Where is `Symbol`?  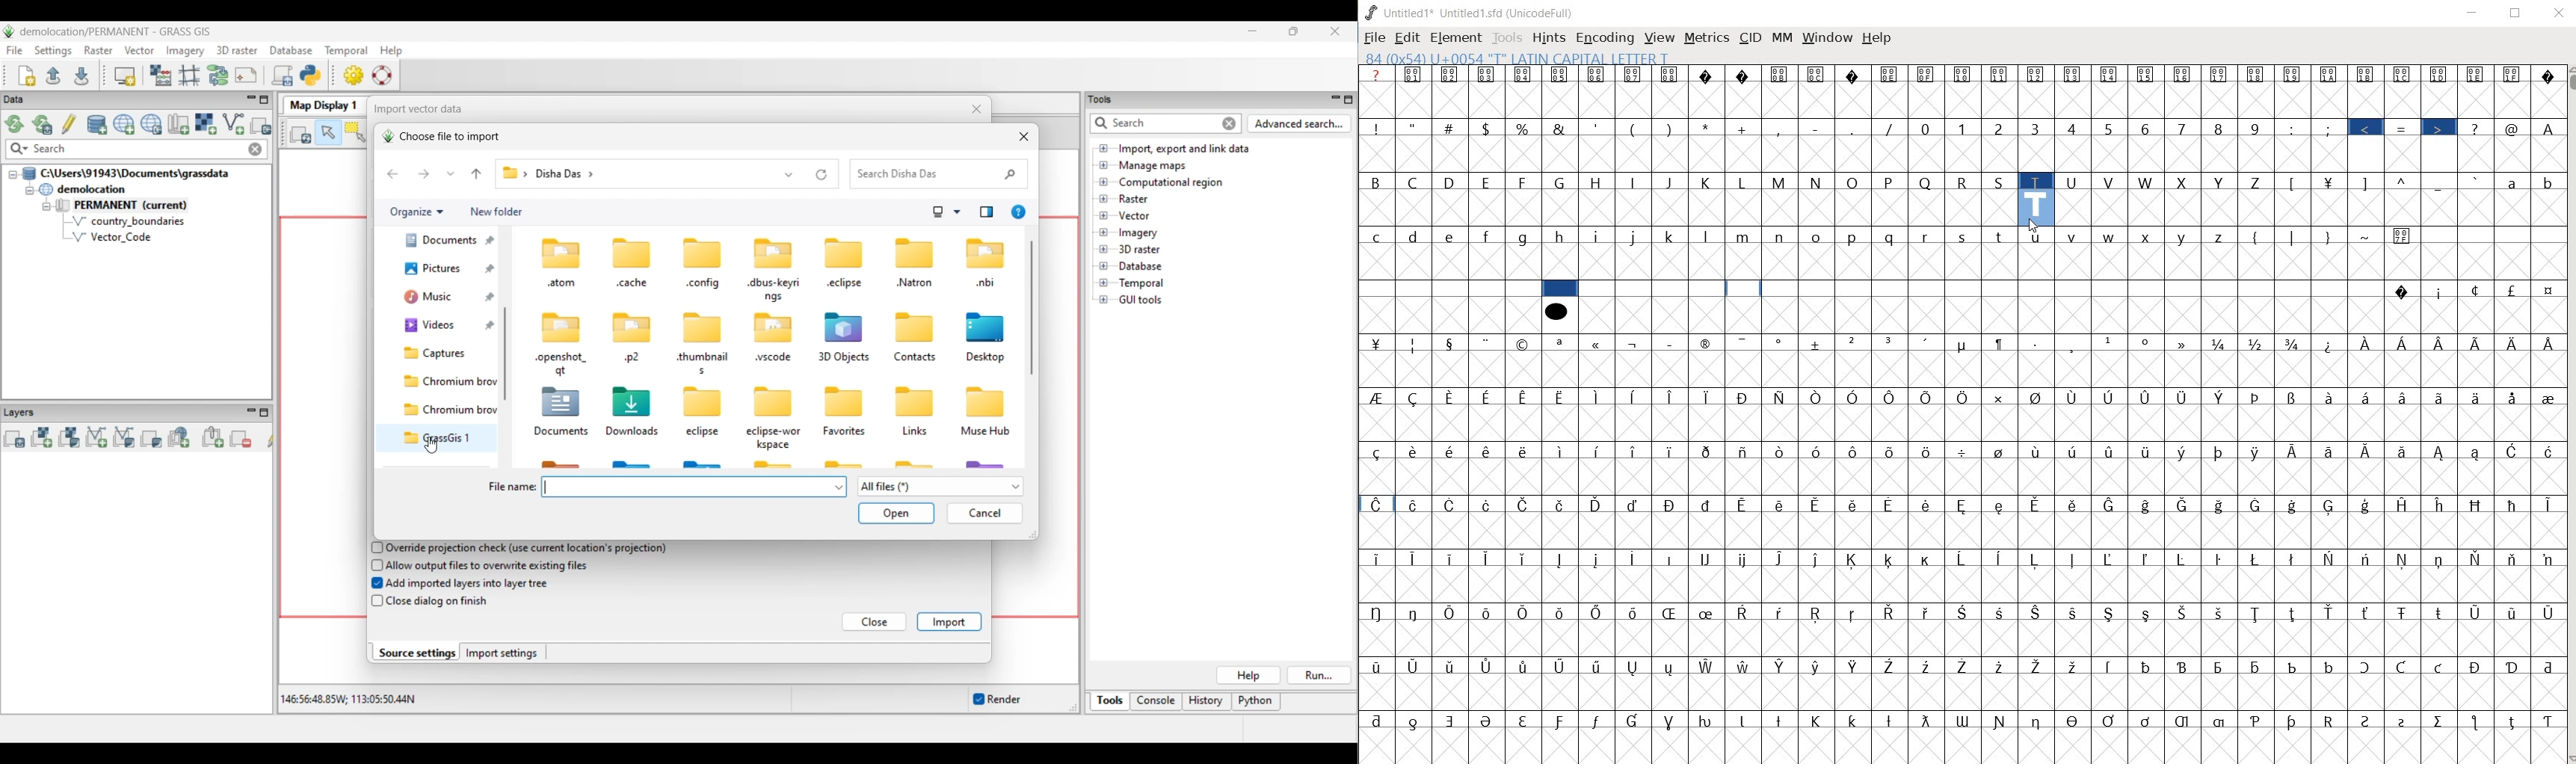 Symbol is located at coordinates (2259, 505).